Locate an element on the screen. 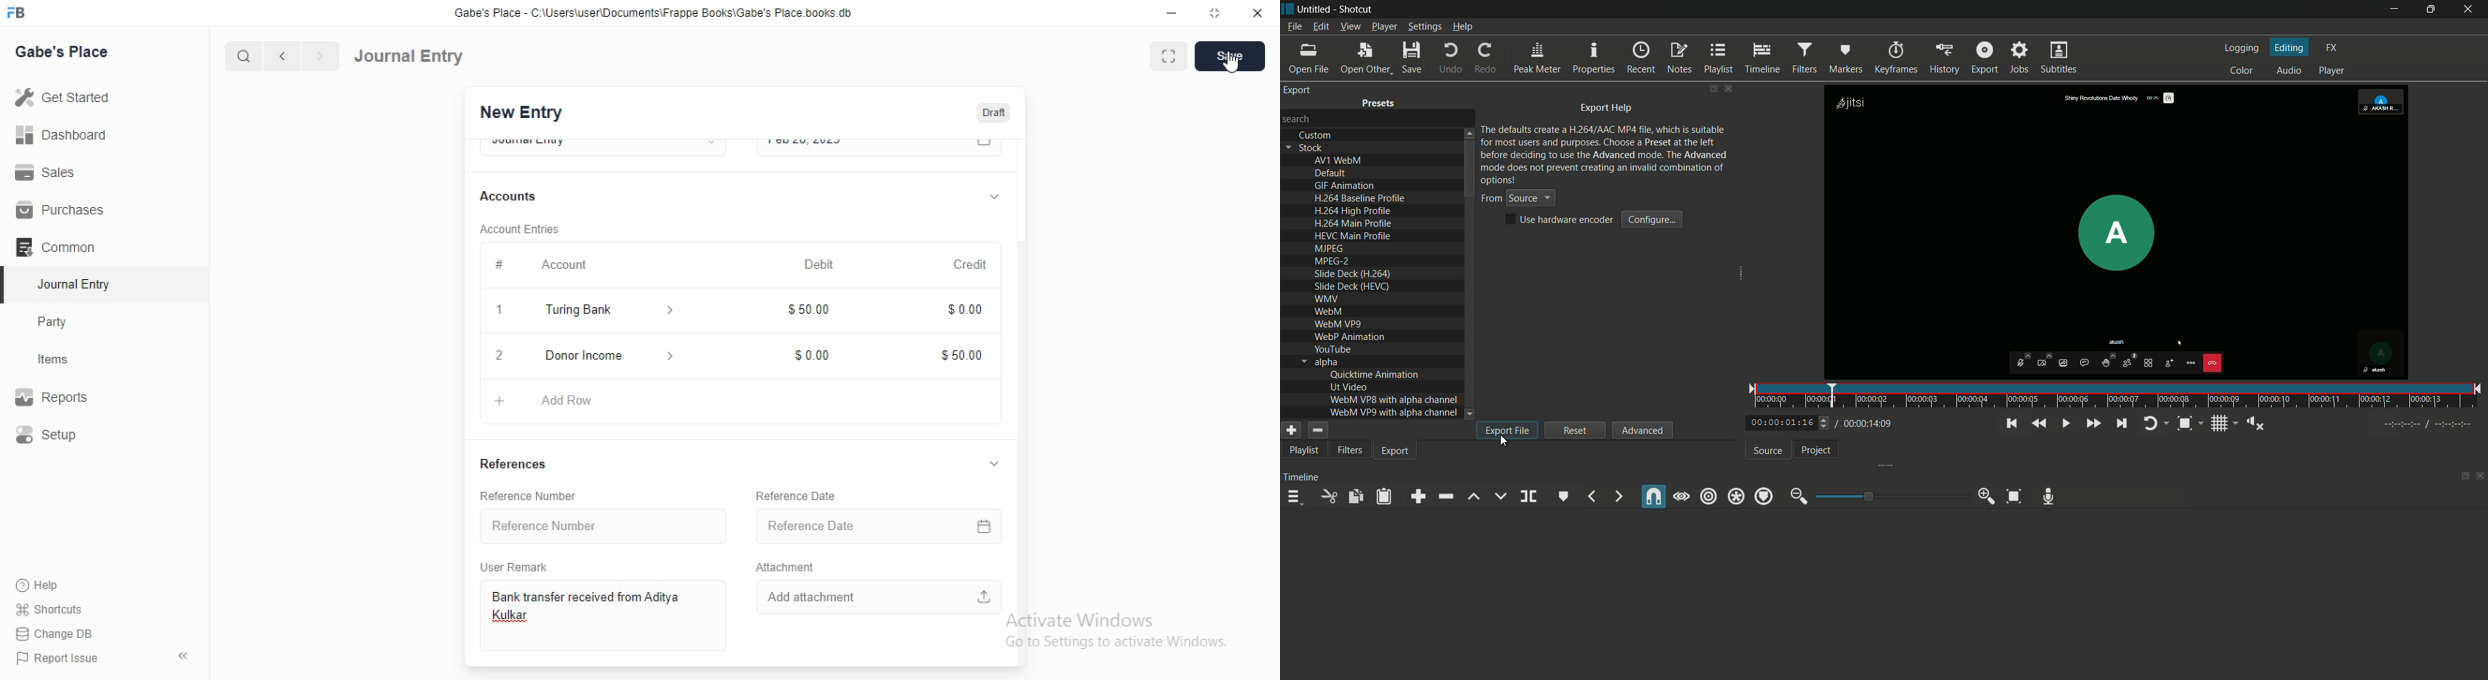 This screenshot has height=700, width=2492. previous is located at coordinates (279, 56).